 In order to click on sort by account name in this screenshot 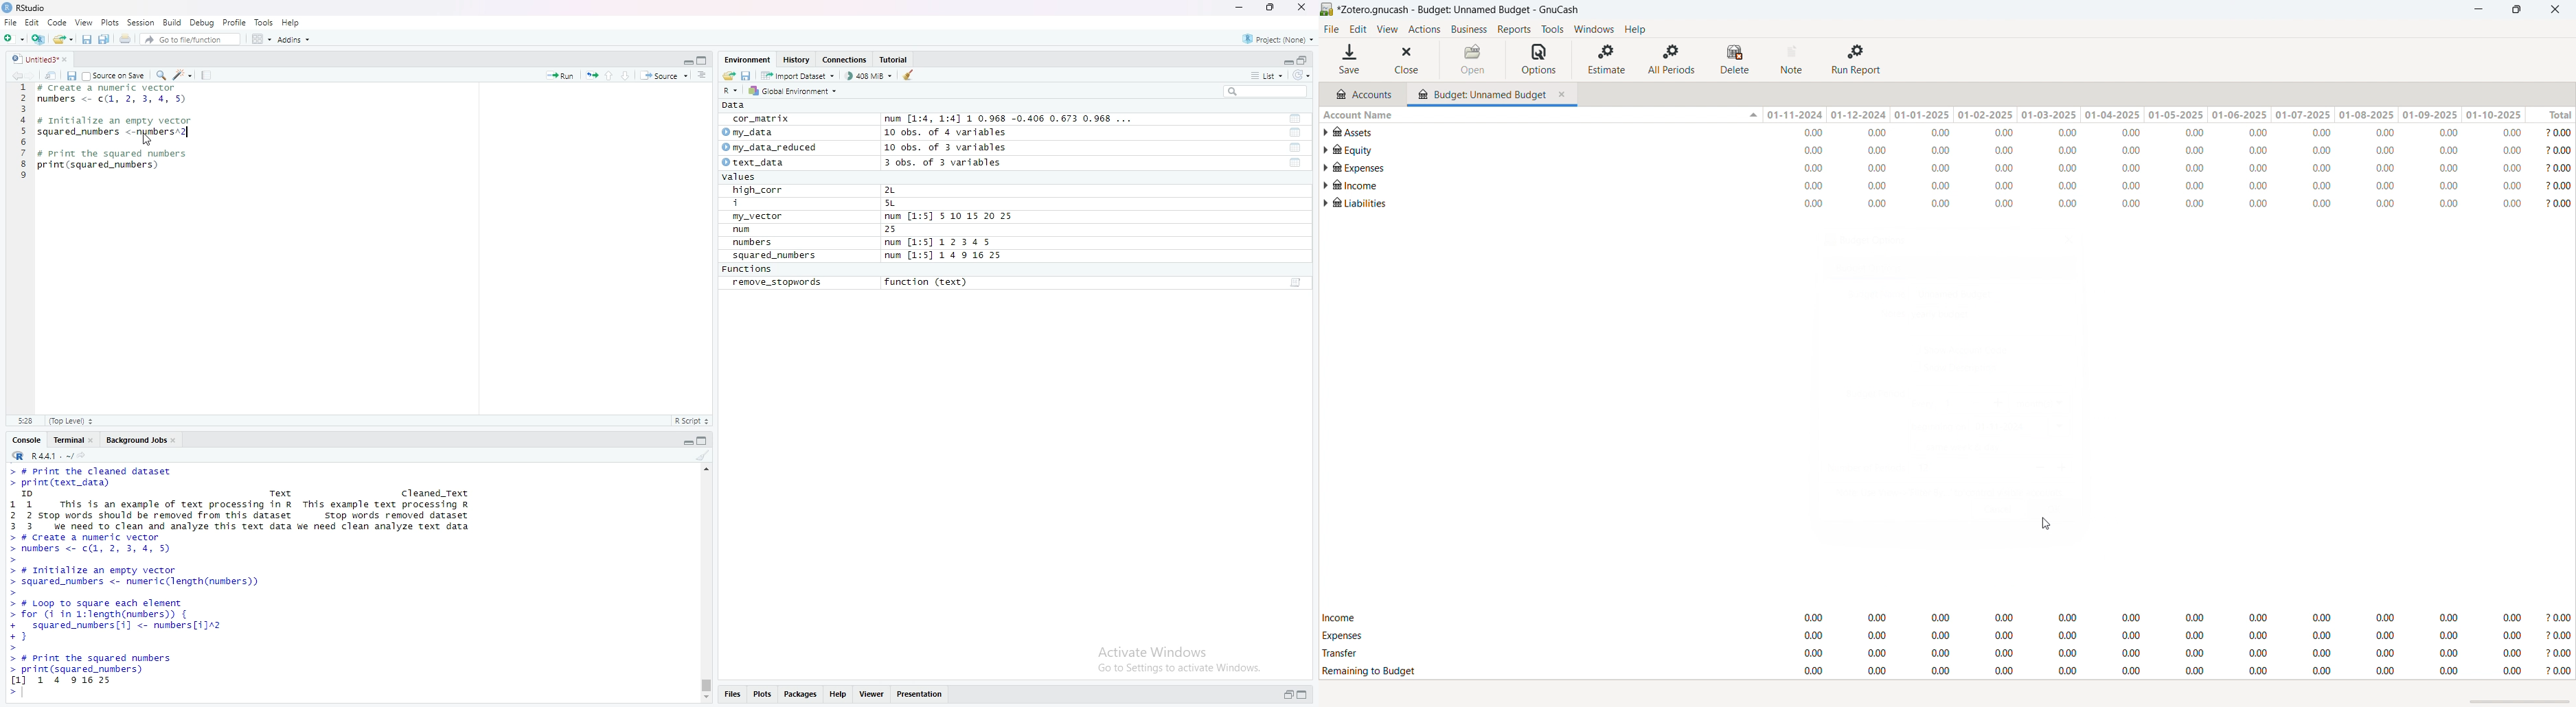, I will do `click(1540, 114)`.